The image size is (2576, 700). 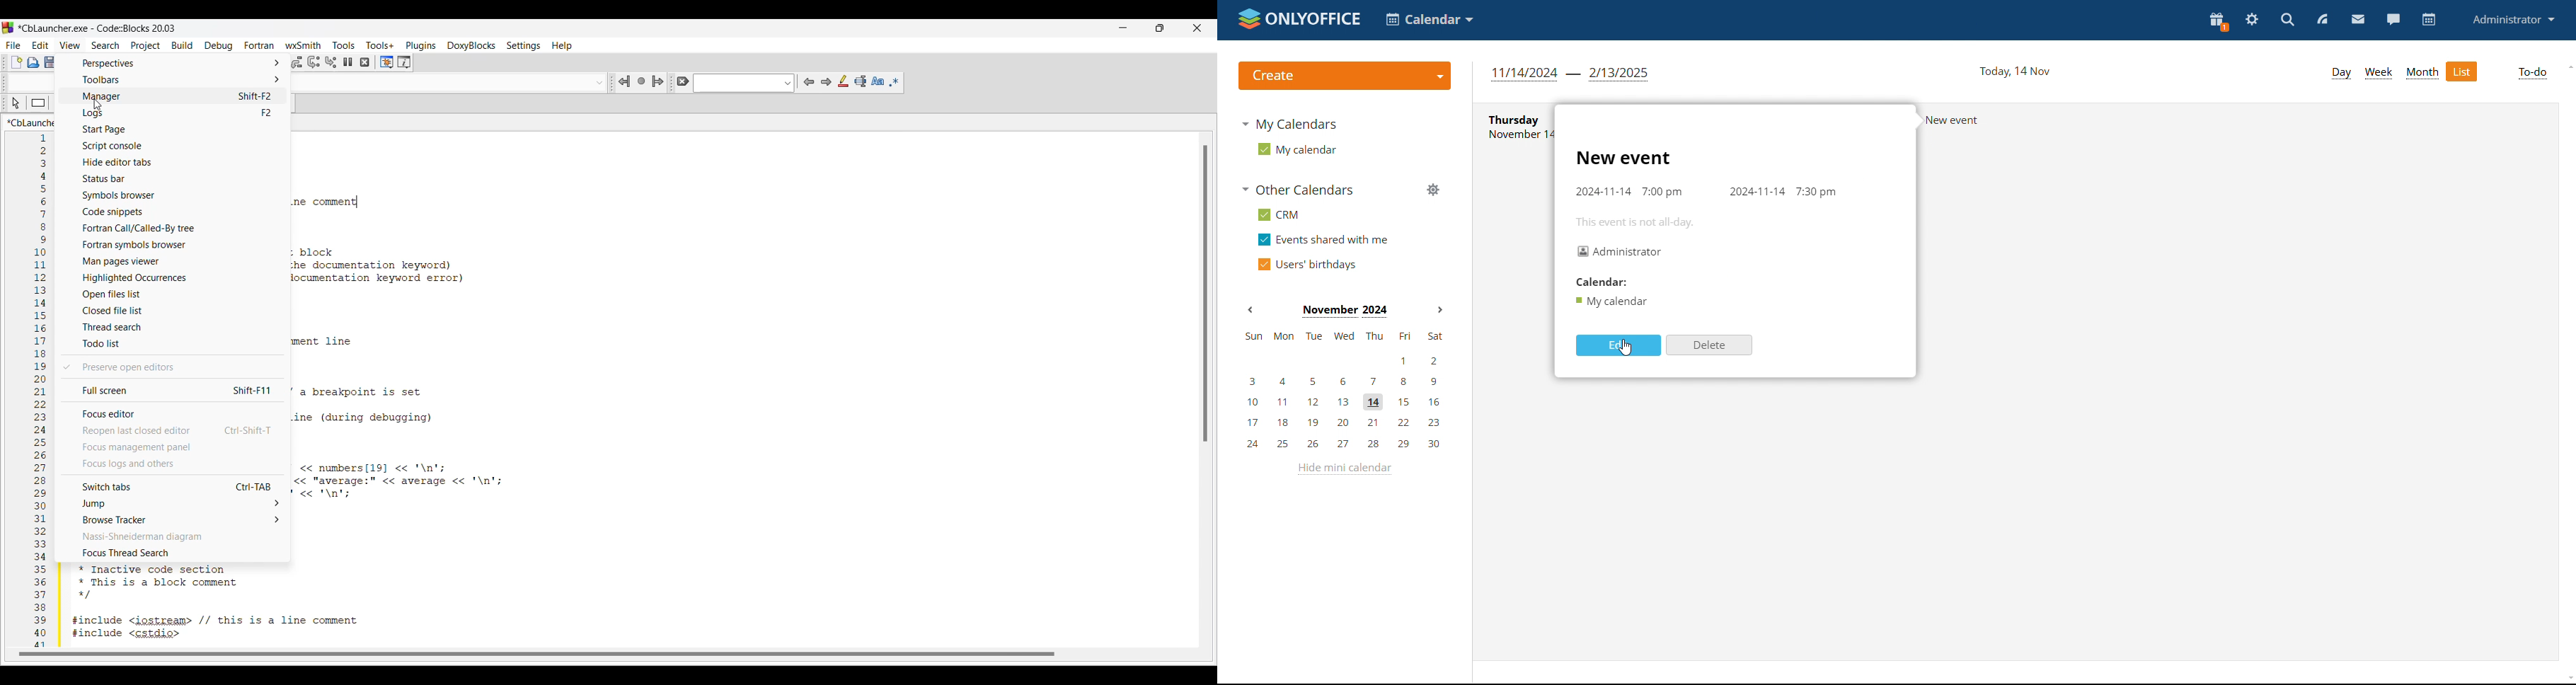 I want to click on Next, so click(x=826, y=82).